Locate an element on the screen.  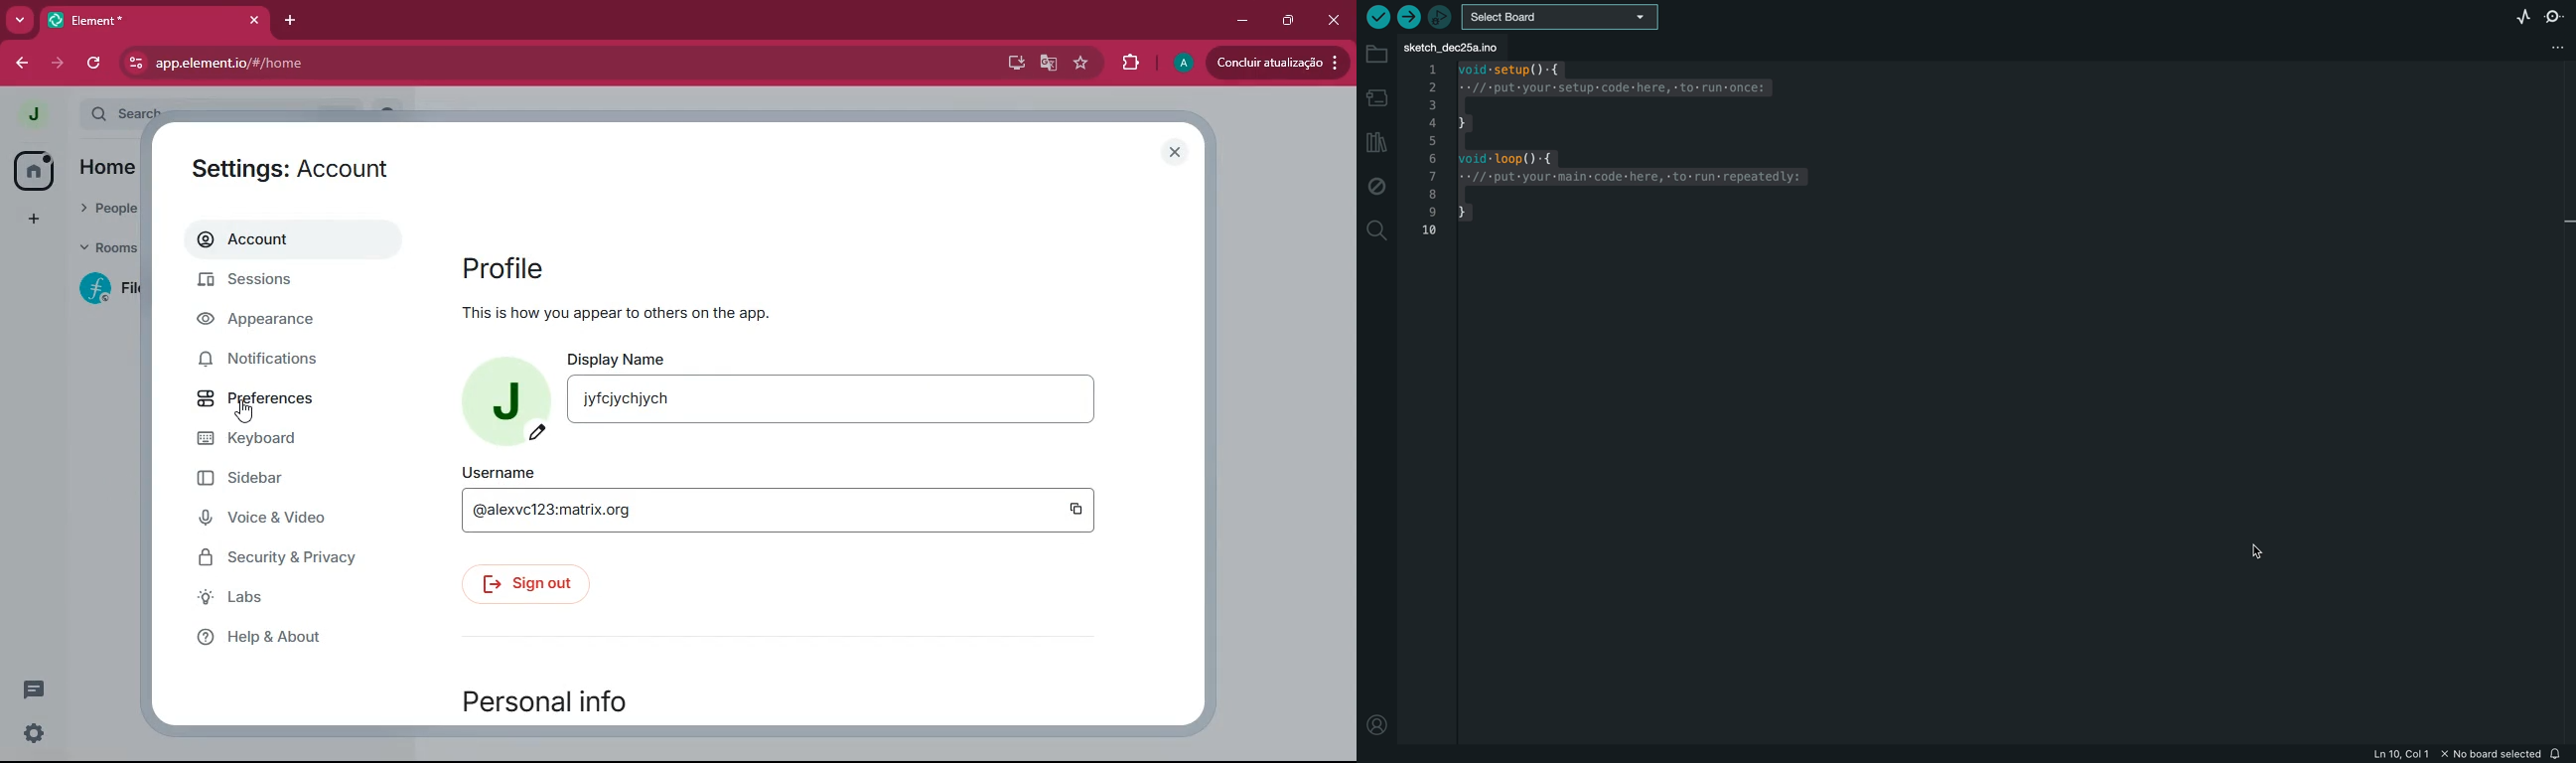
Jyfejychjych is located at coordinates (831, 399).